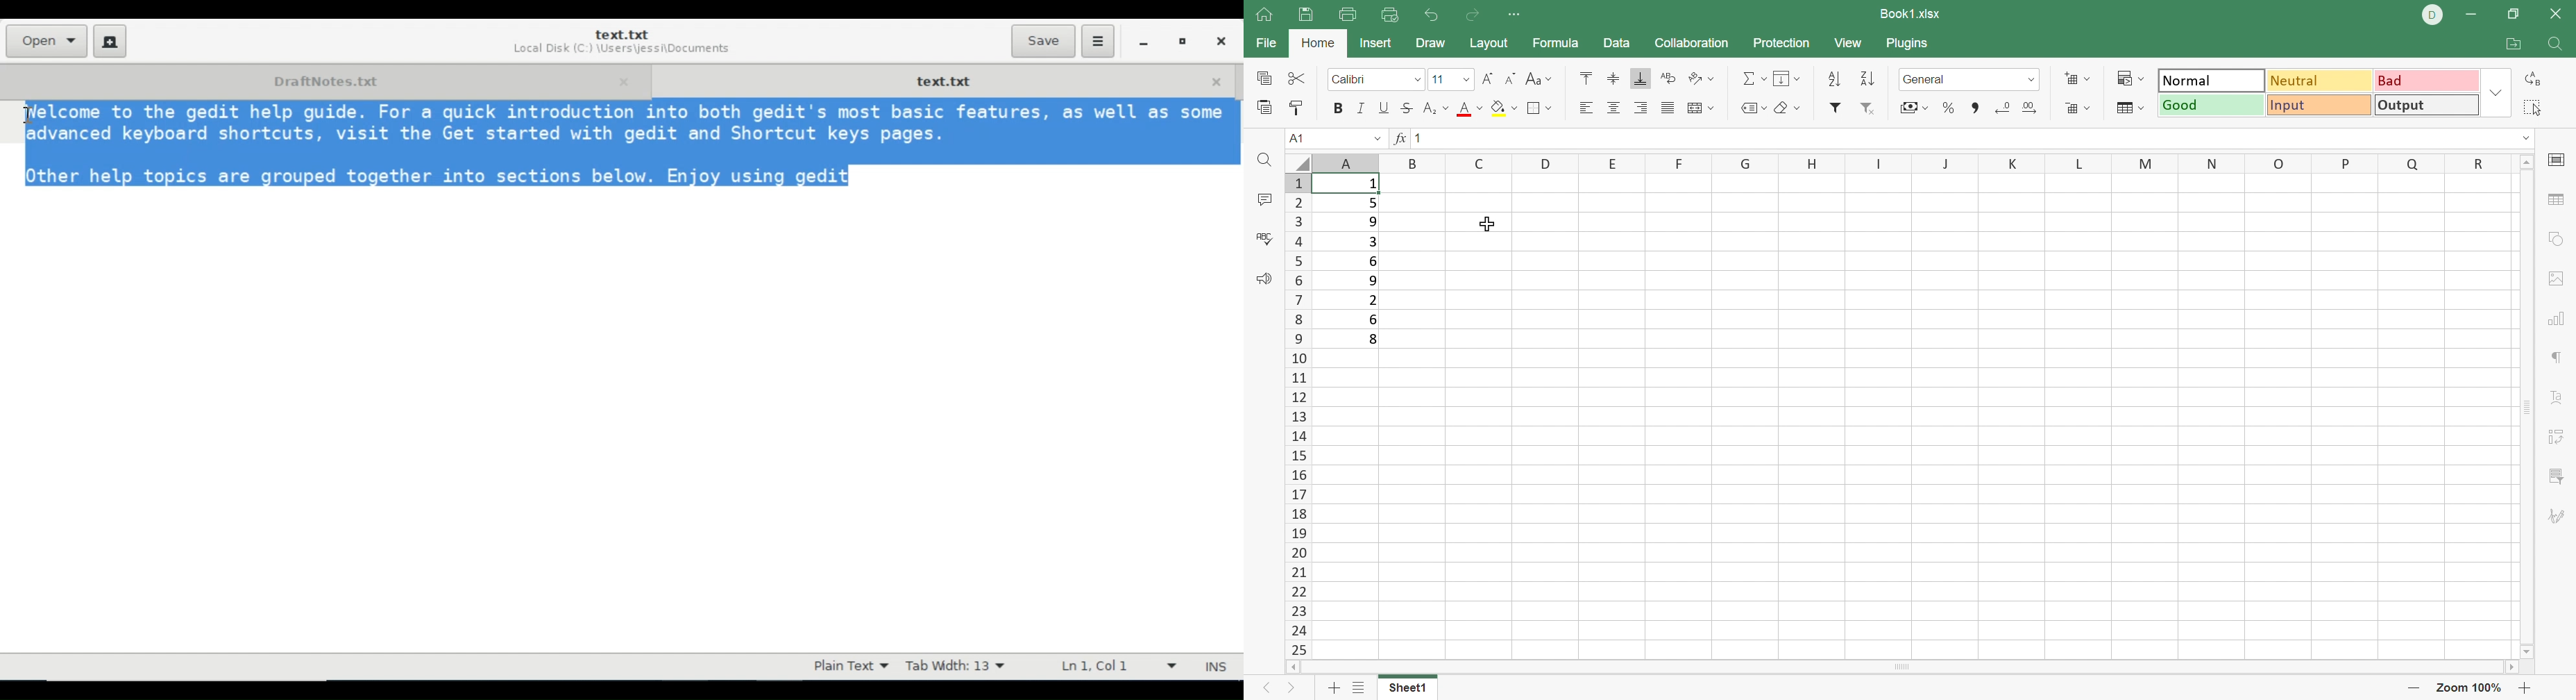  What do you see at coordinates (1143, 41) in the screenshot?
I see `minimize` at bounding box center [1143, 41].